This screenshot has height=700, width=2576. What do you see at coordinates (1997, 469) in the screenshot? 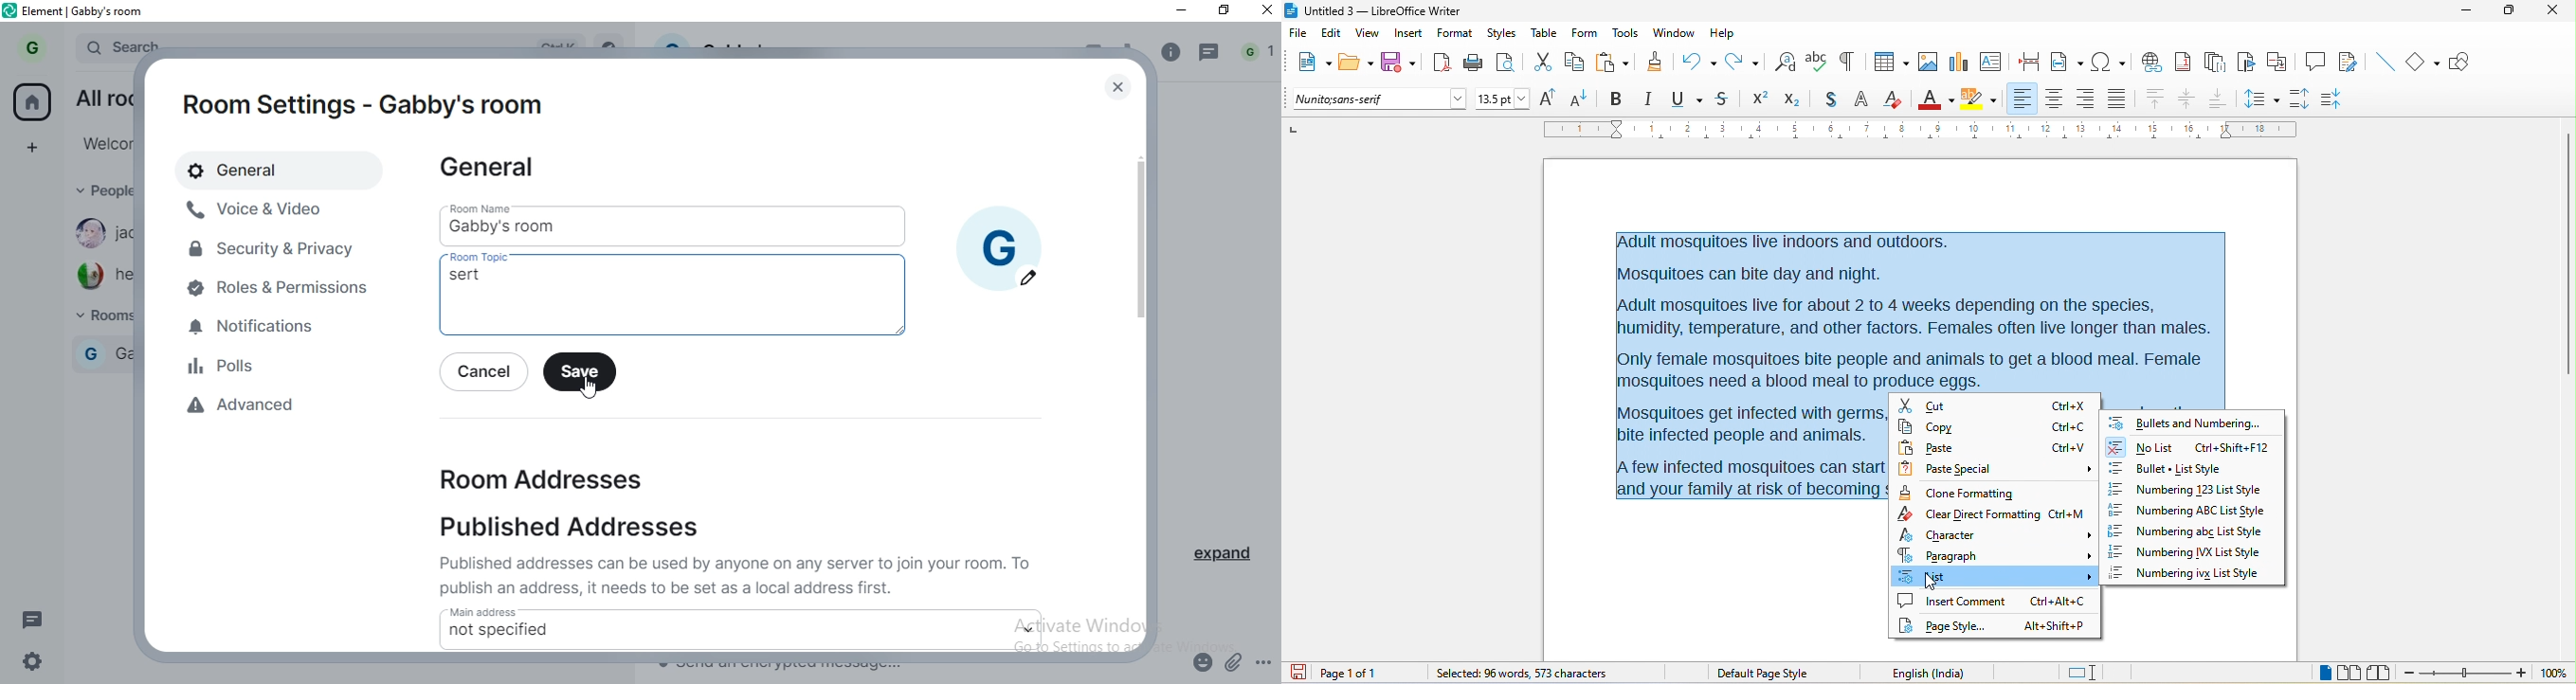
I see `paste special` at bounding box center [1997, 469].